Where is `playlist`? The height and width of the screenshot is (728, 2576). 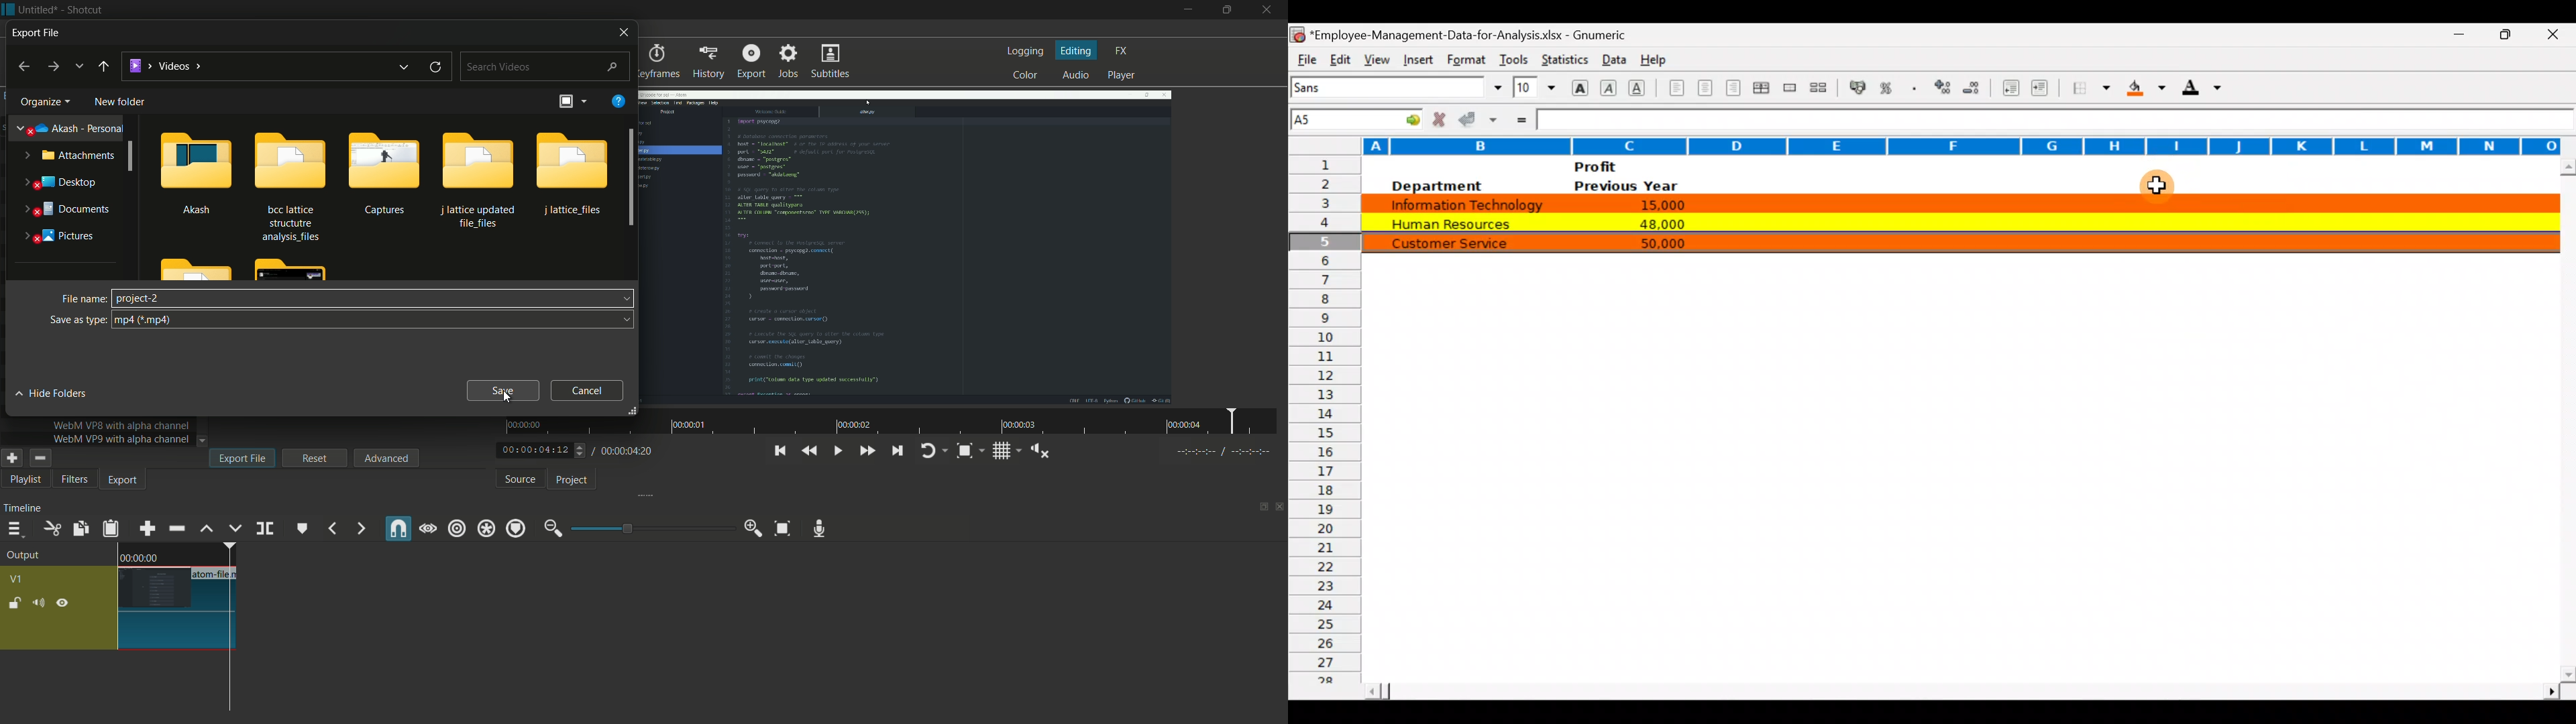
playlist is located at coordinates (23, 481).